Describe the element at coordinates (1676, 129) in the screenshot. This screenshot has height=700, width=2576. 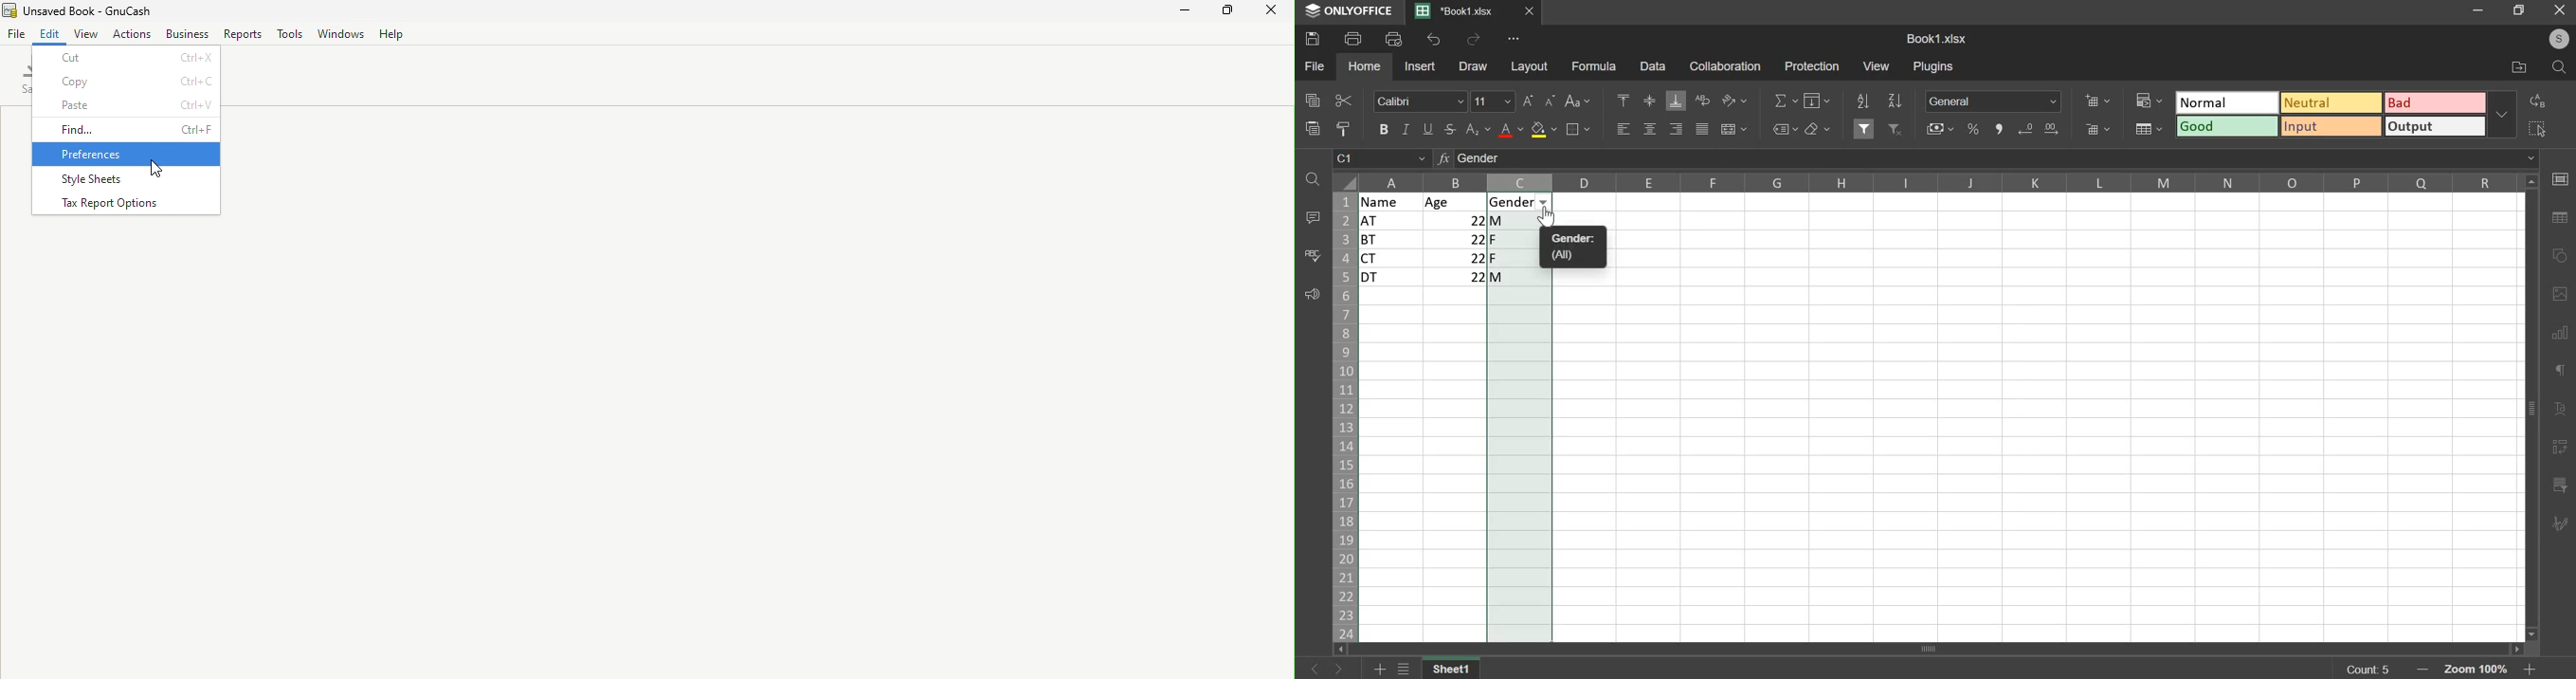
I see `align right` at that location.